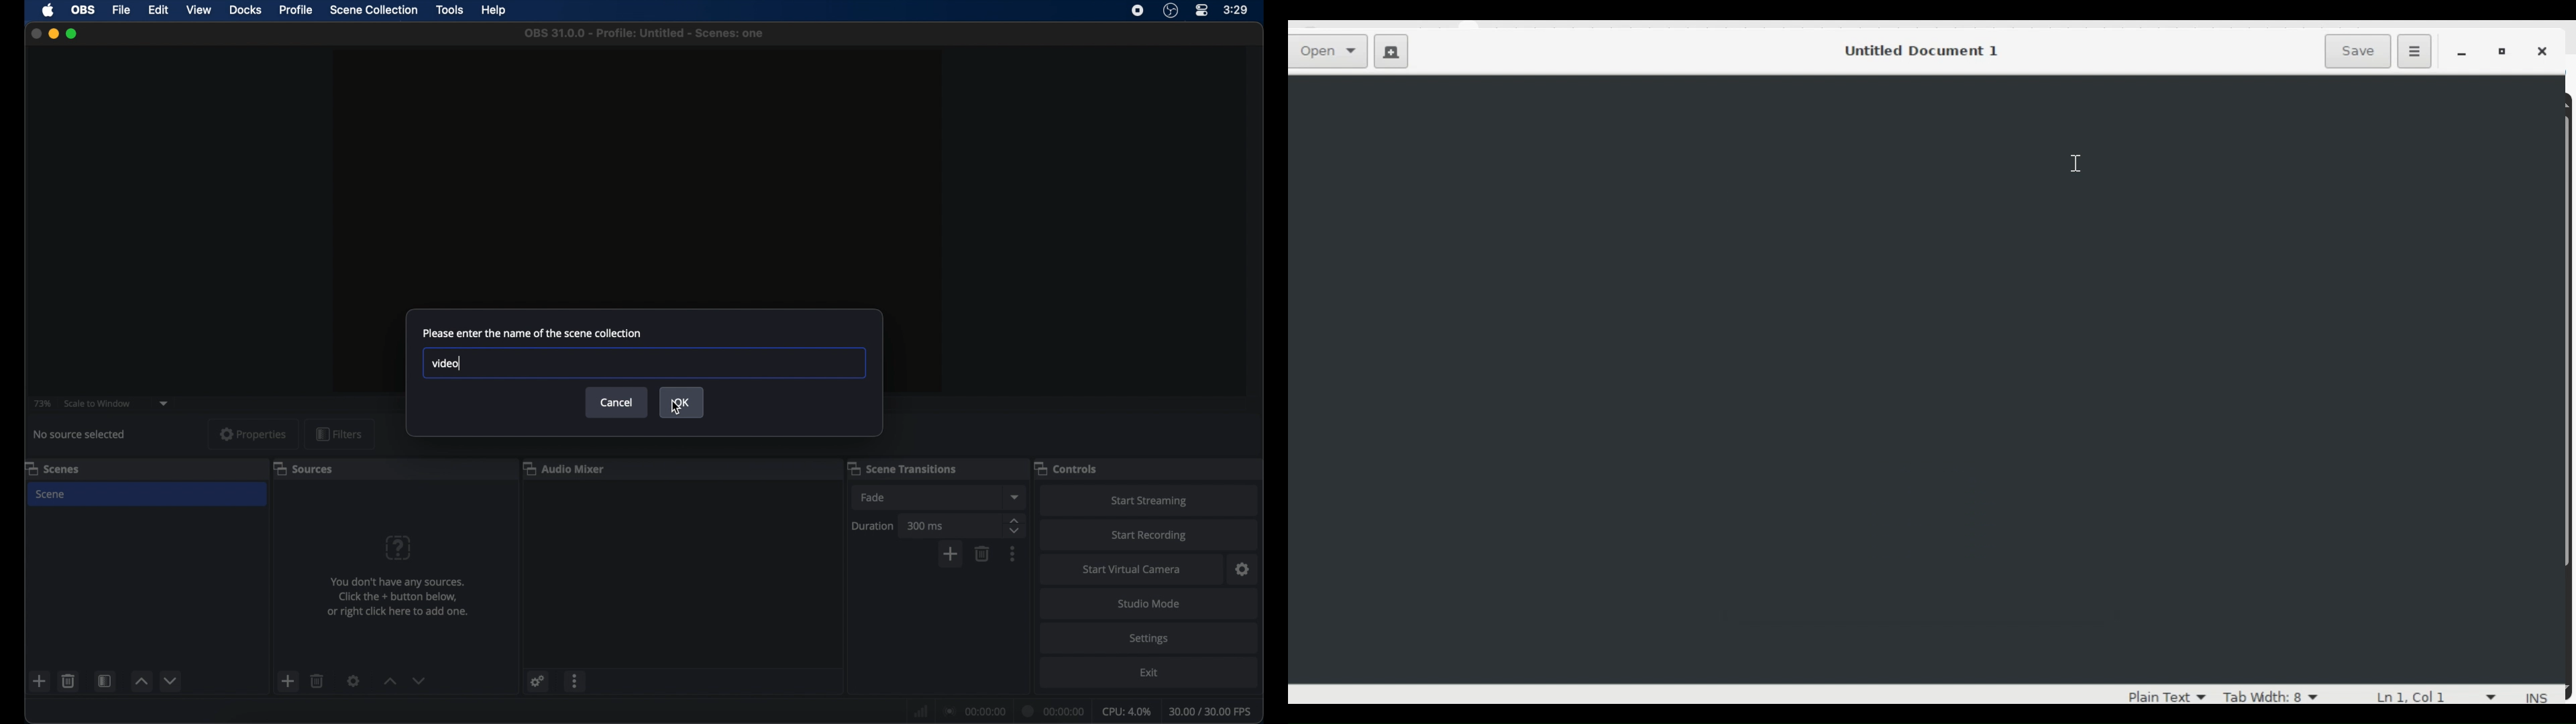  Describe the element at coordinates (1920, 51) in the screenshot. I see `Untitled Document 1` at that location.